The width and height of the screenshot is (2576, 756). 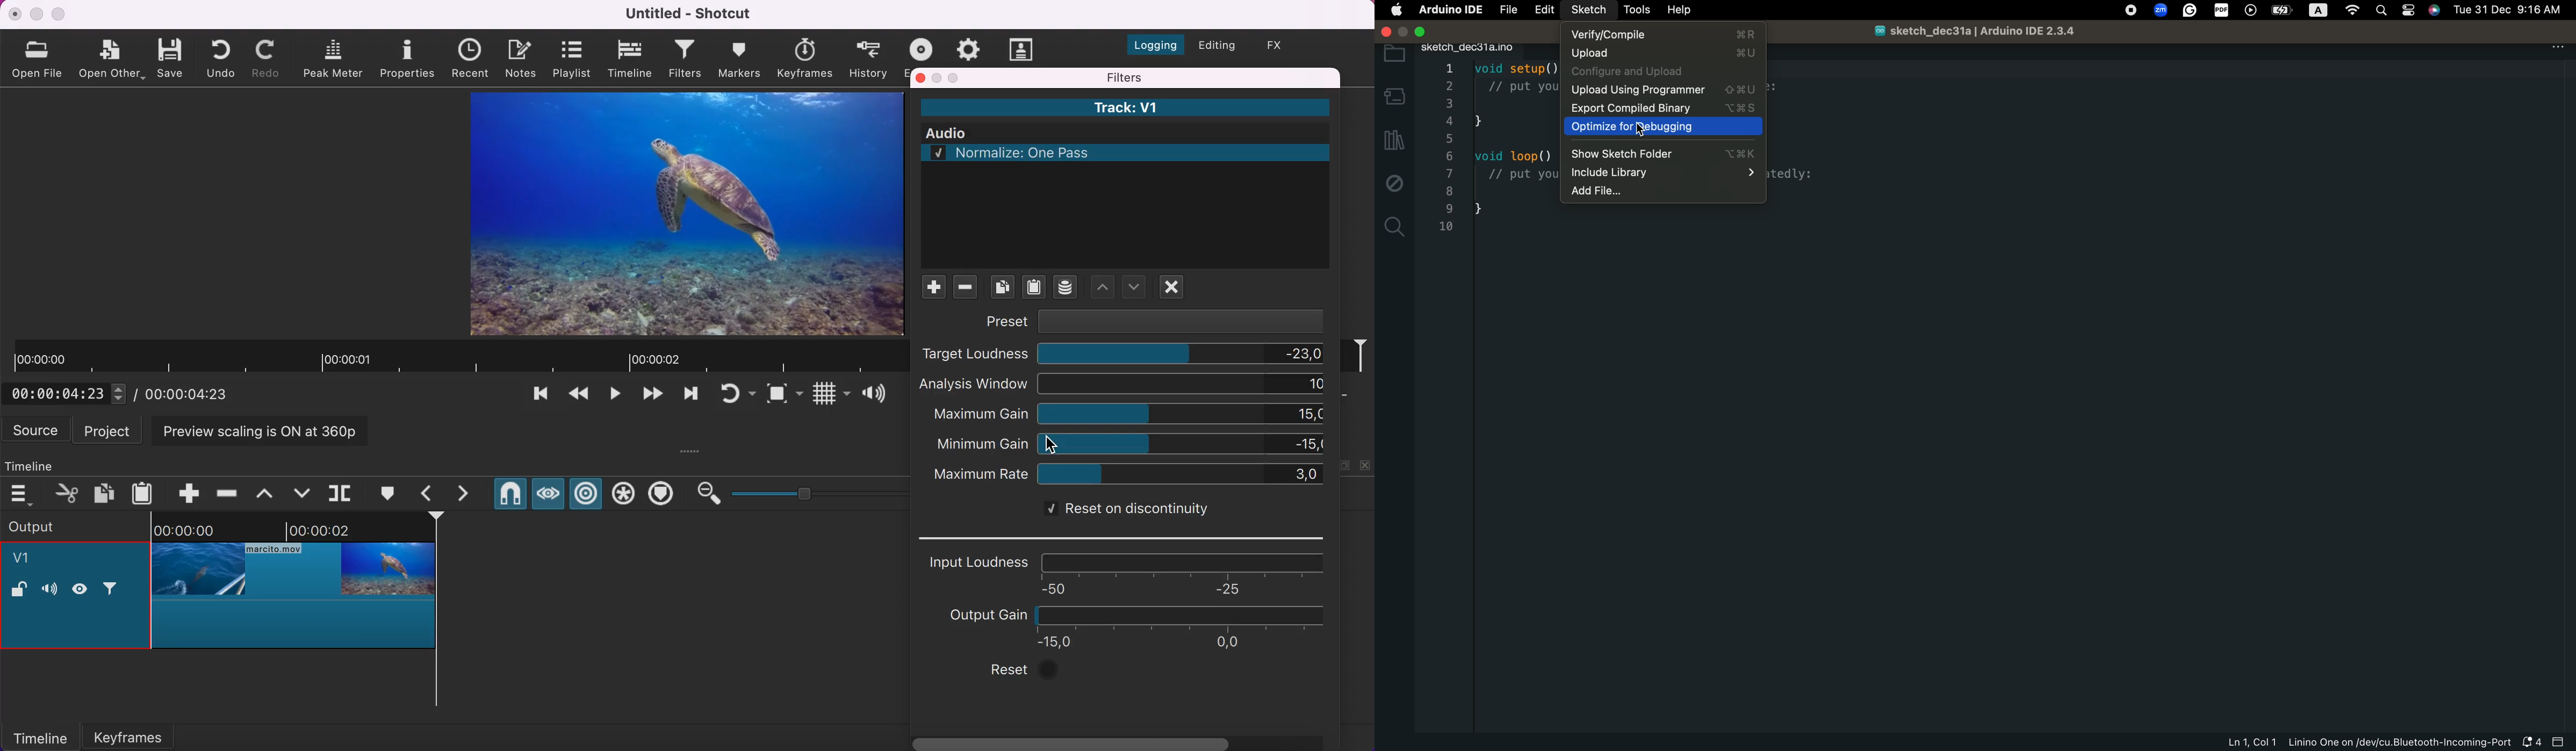 What do you see at coordinates (269, 59) in the screenshot?
I see `redo` at bounding box center [269, 59].